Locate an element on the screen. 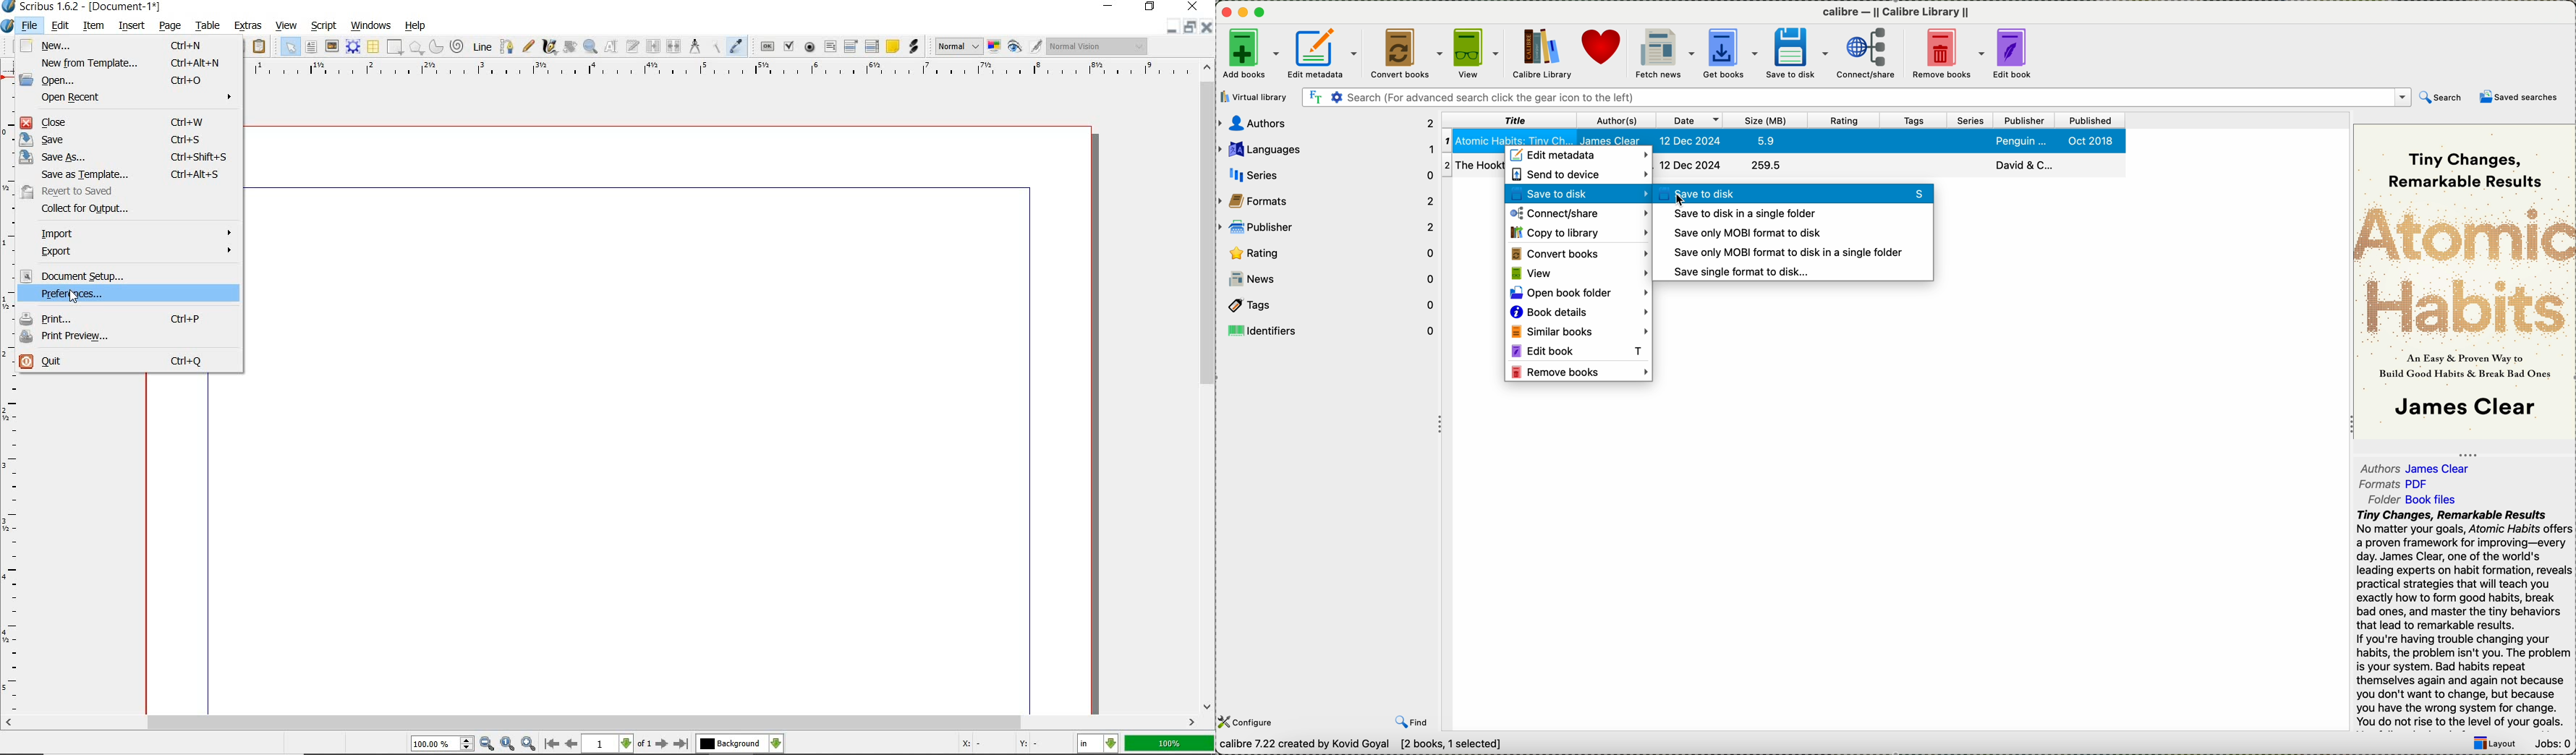  measurements is located at coordinates (697, 48).